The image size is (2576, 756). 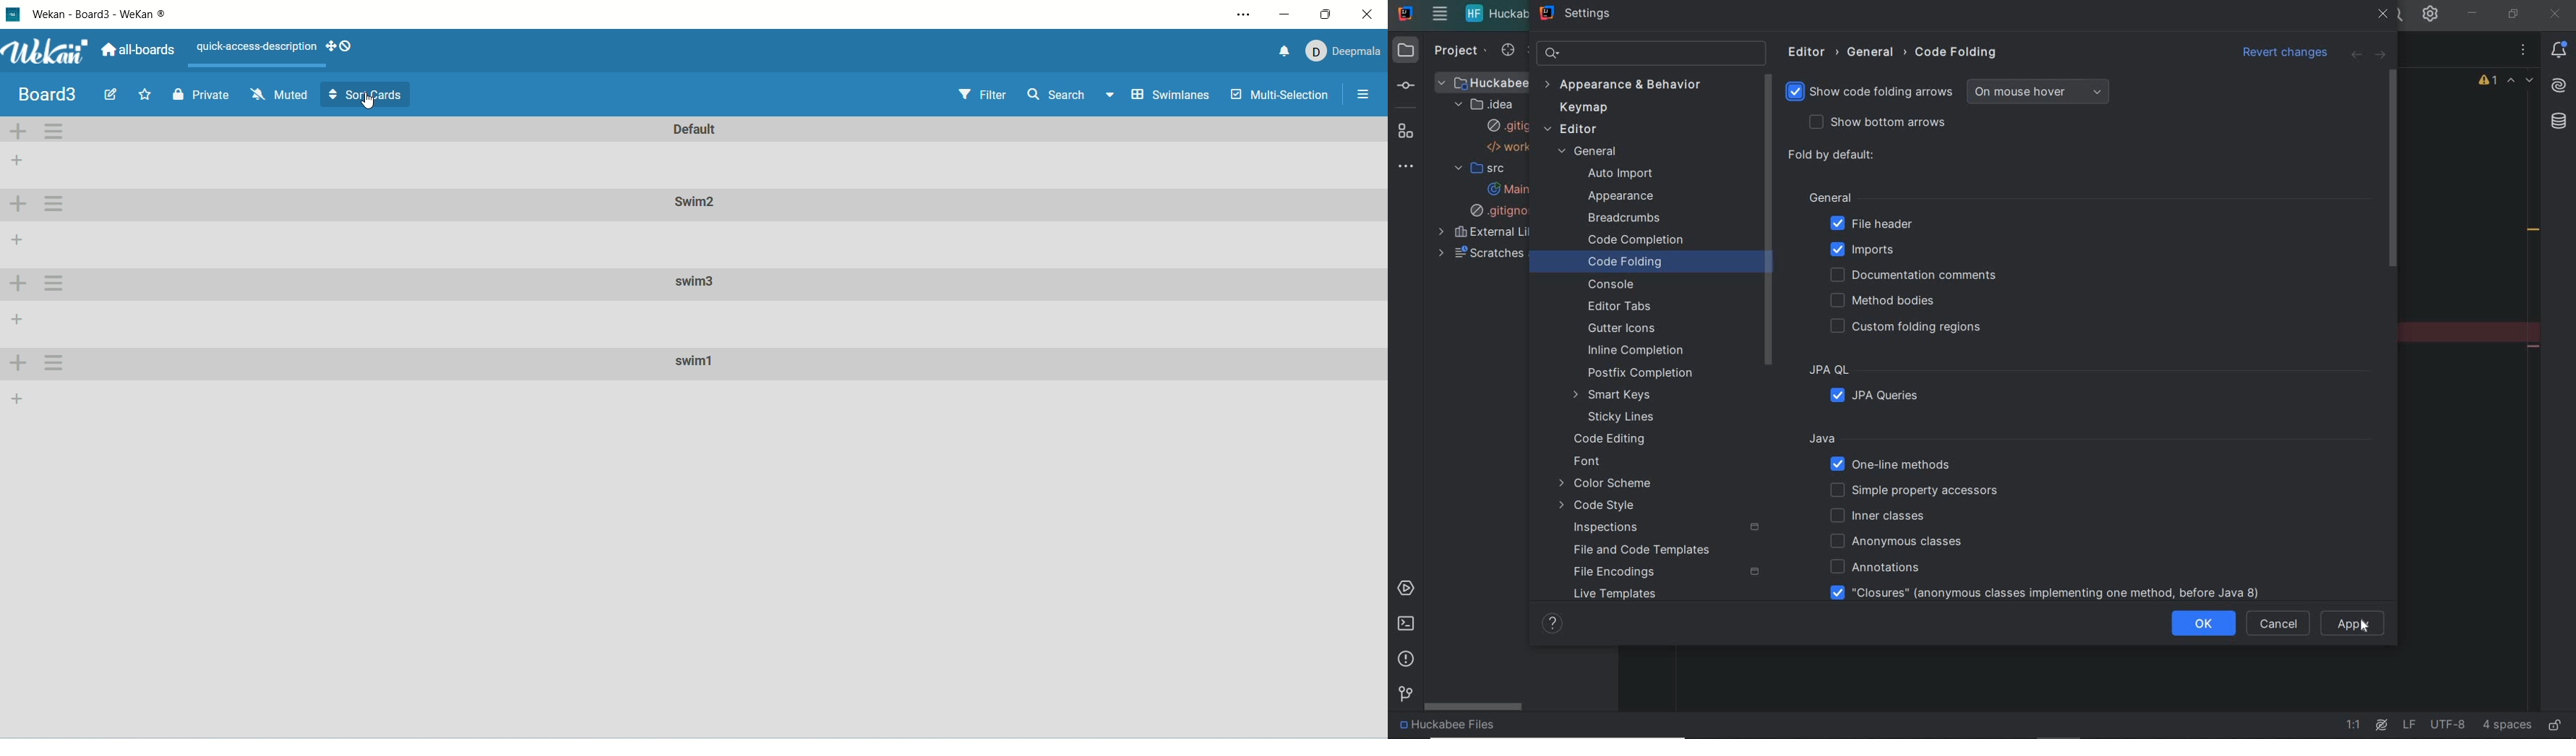 I want to click on console, so click(x=1608, y=285).